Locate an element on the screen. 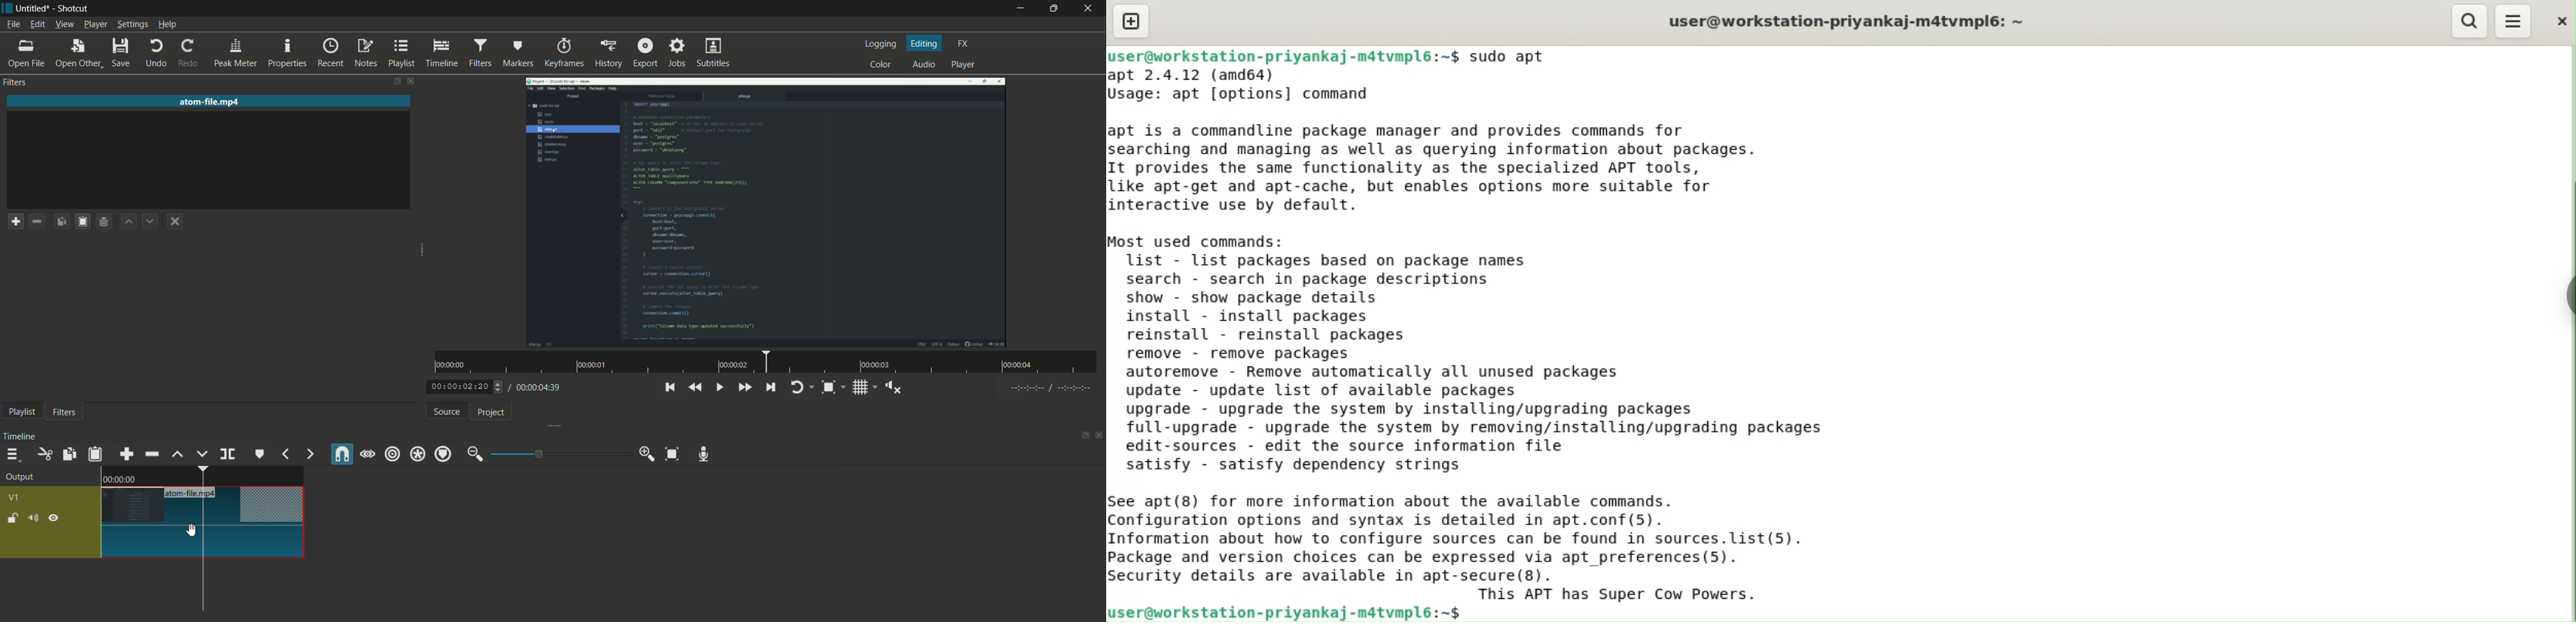  markers is located at coordinates (519, 54).